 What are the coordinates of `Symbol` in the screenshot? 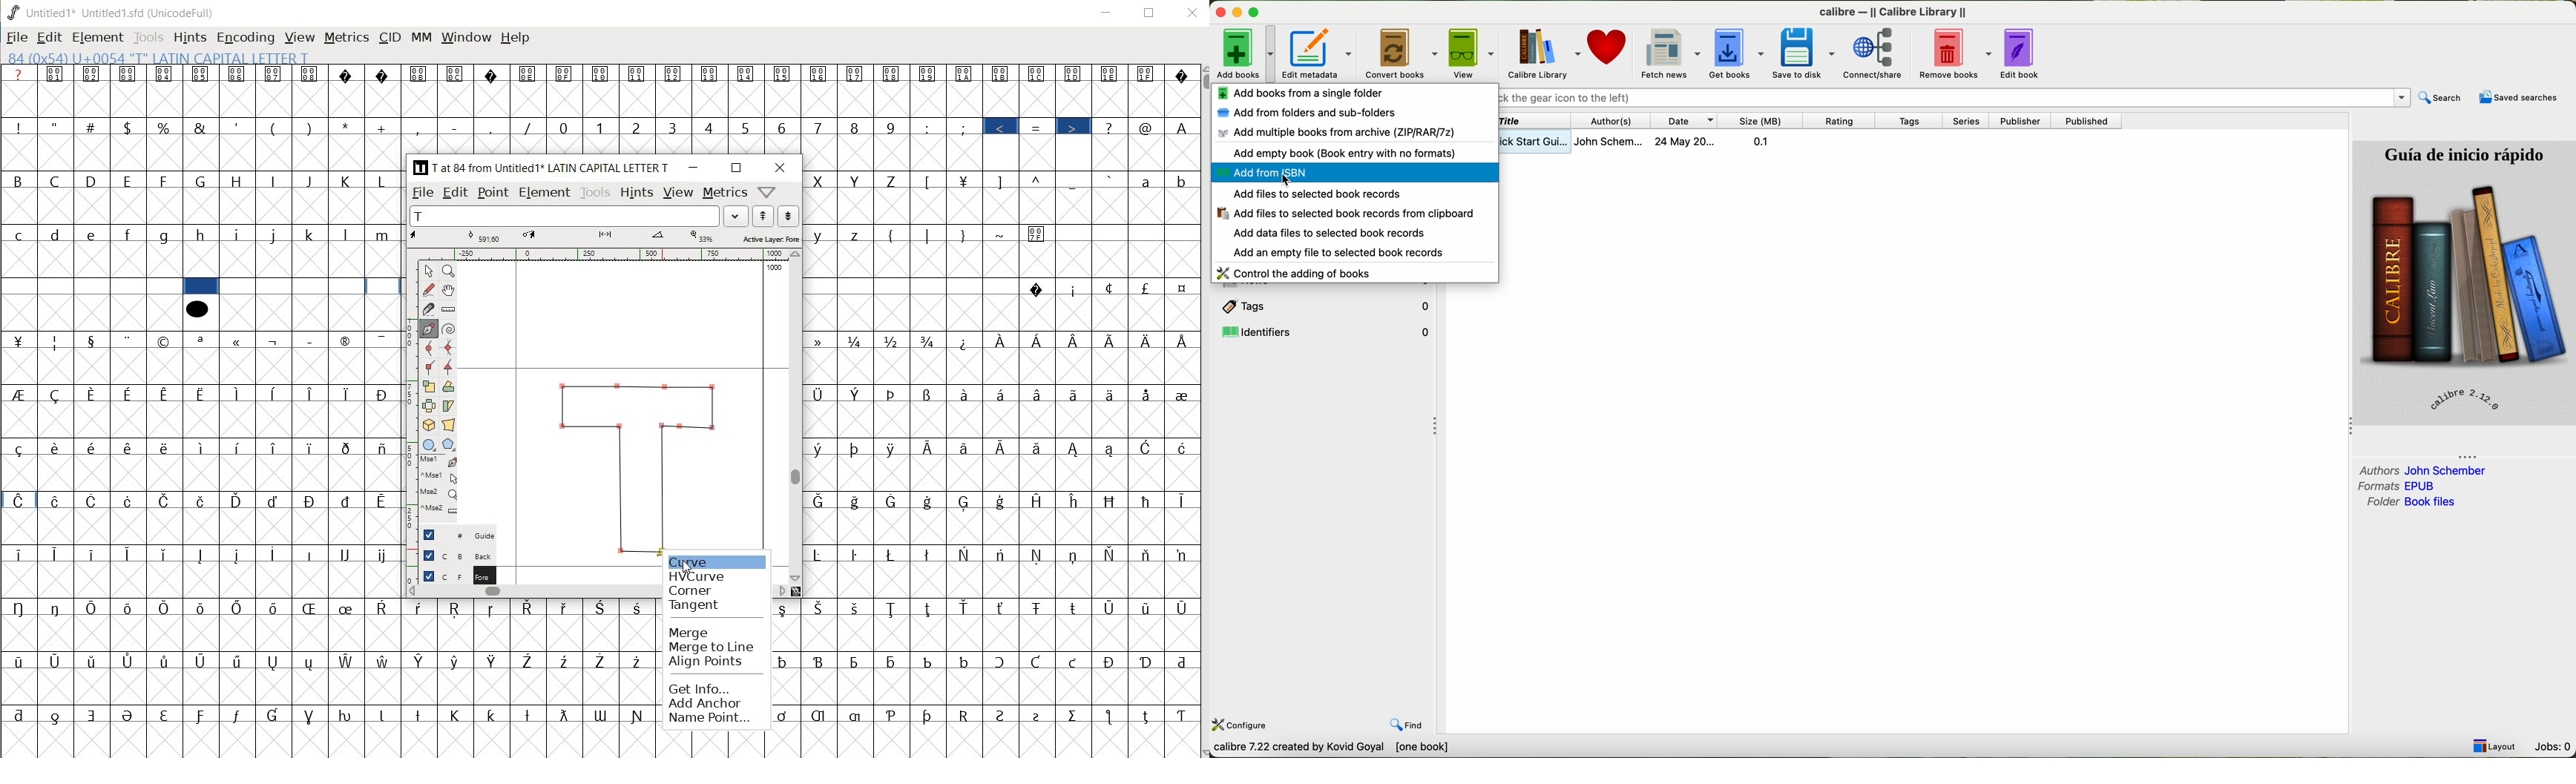 It's located at (858, 502).